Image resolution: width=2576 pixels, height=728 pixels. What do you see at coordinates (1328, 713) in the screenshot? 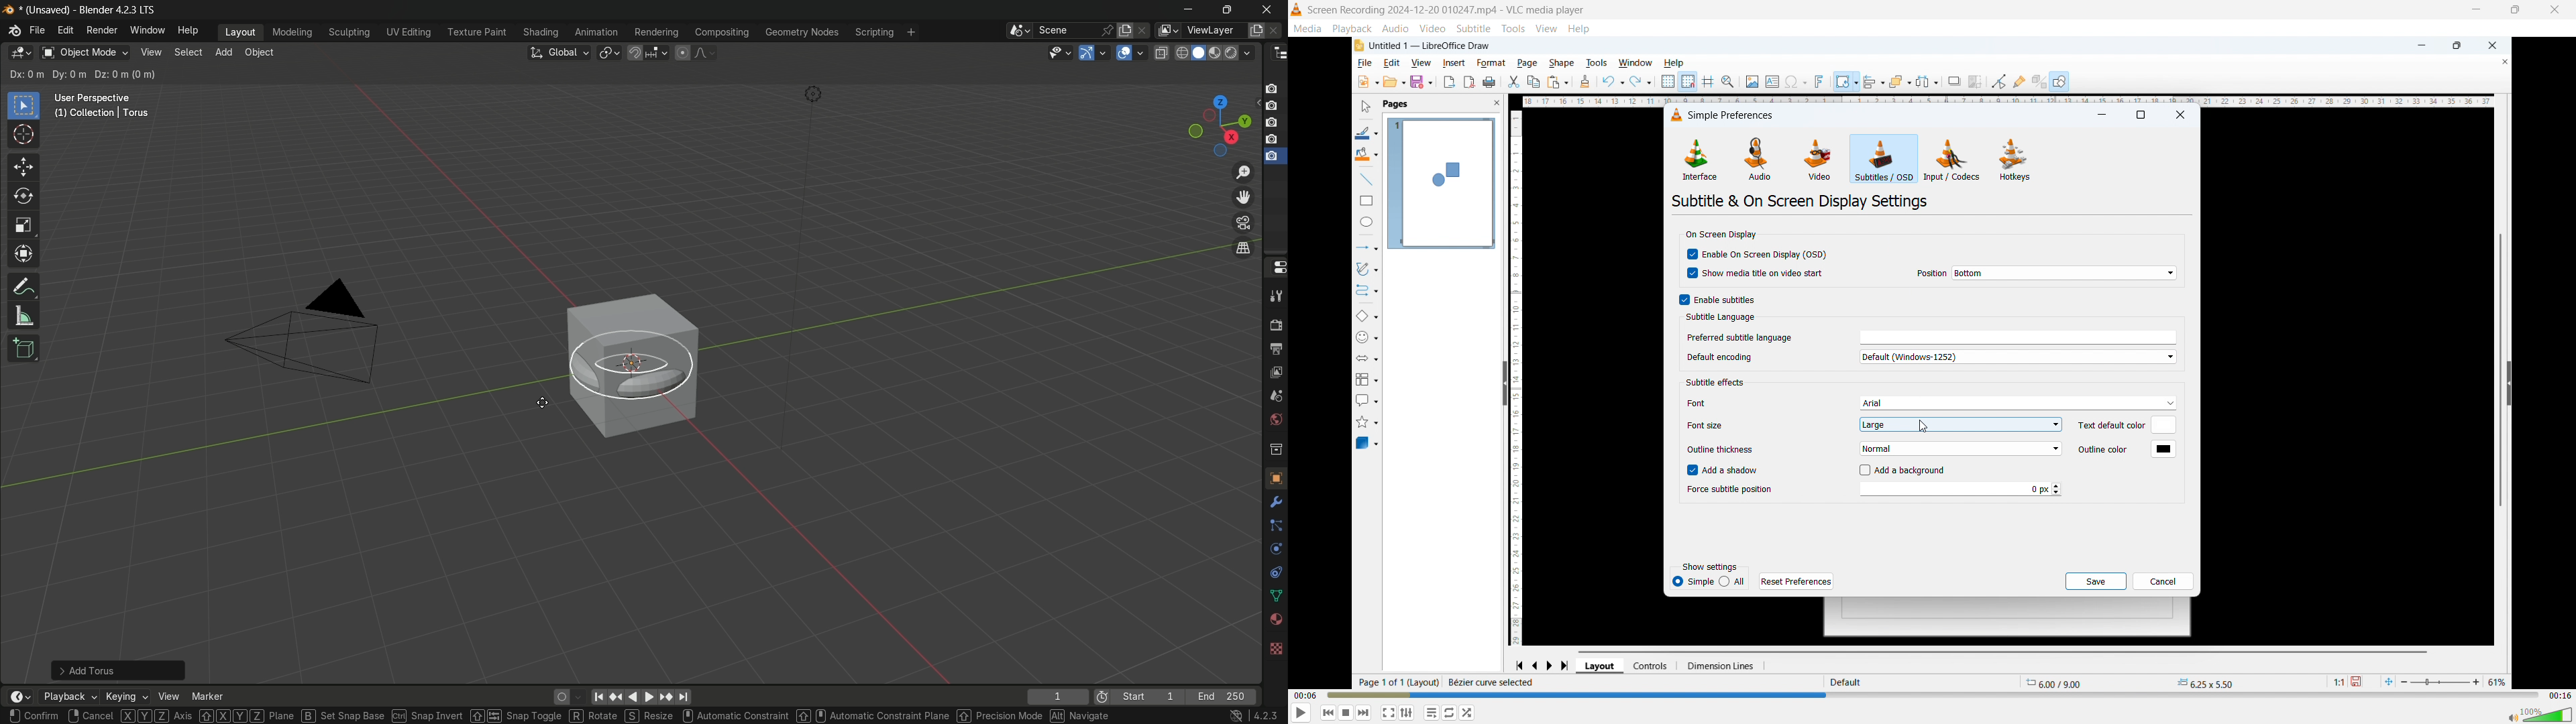
I see `Backward or previous media ` at bounding box center [1328, 713].